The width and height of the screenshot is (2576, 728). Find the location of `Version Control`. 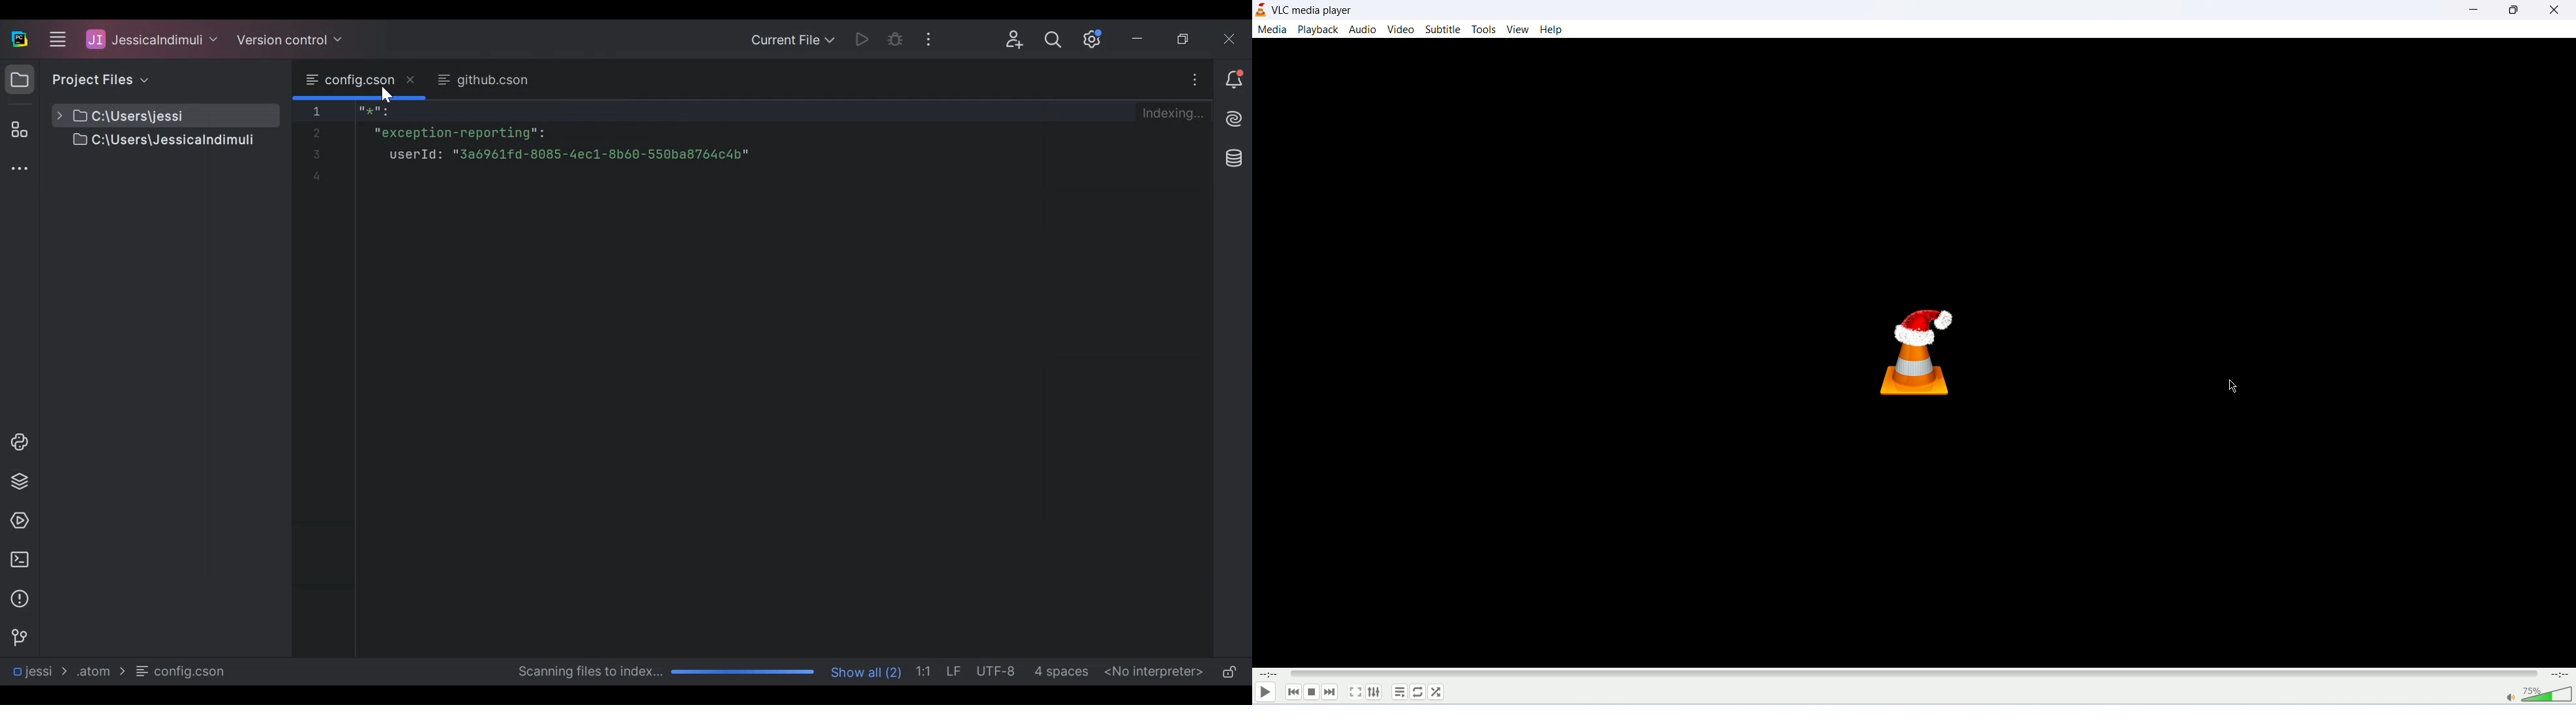

Version Control is located at coordinates (291, 38).